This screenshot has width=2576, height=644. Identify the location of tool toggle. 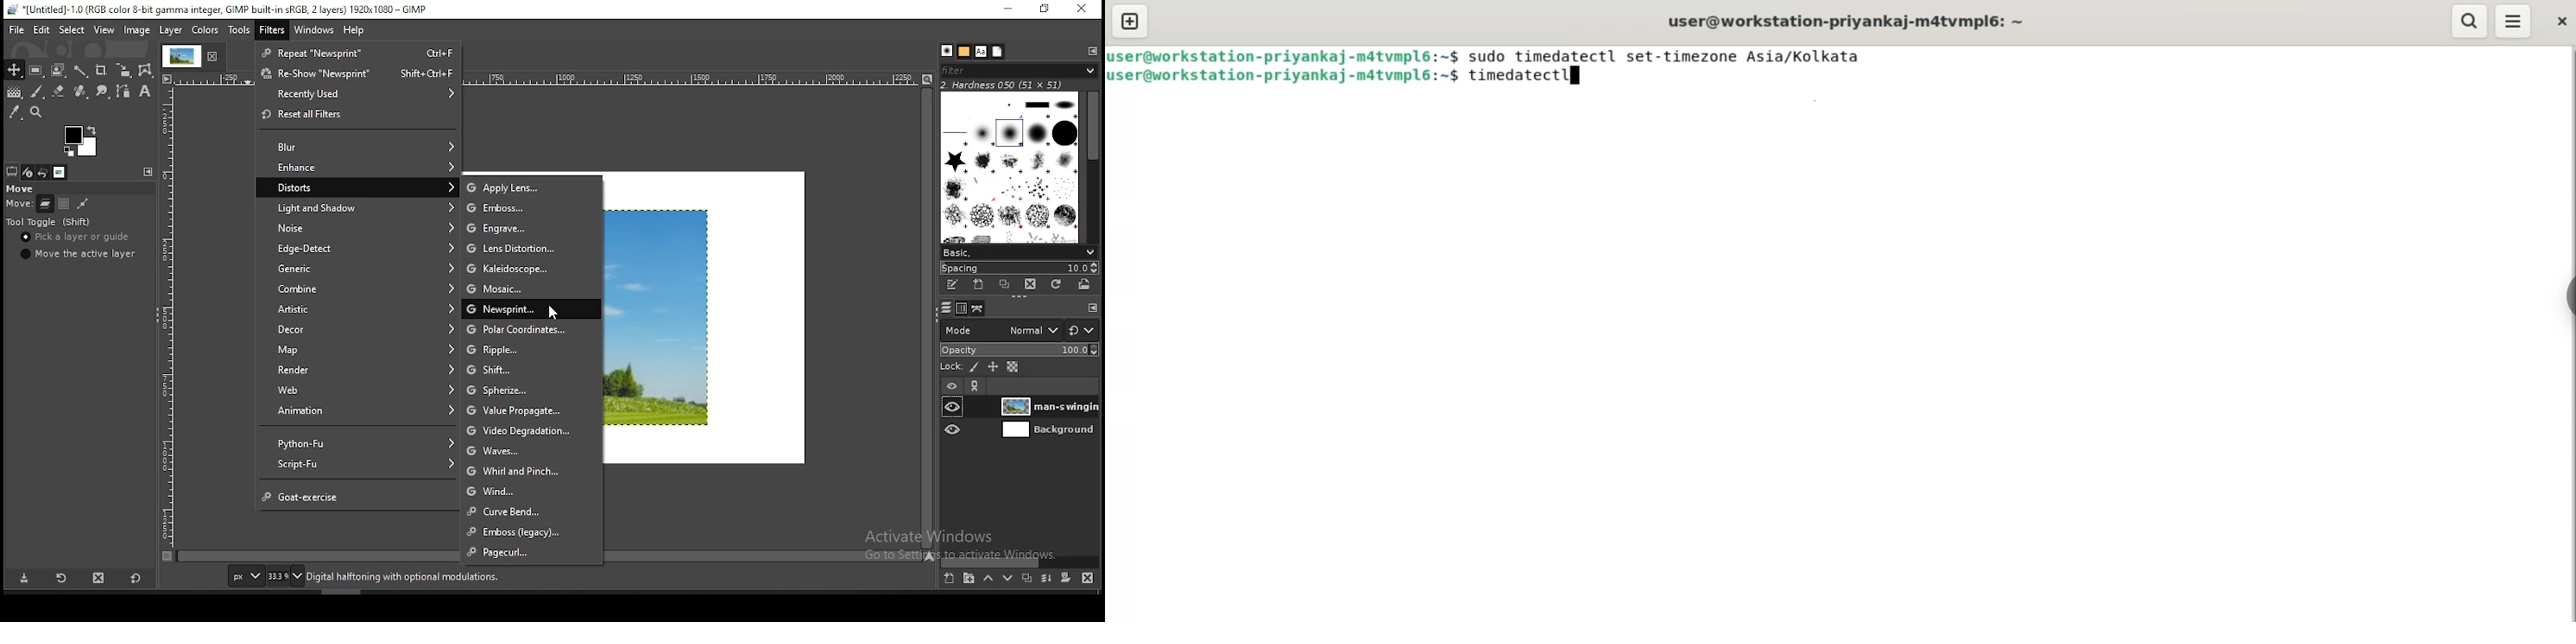
(52, 222).